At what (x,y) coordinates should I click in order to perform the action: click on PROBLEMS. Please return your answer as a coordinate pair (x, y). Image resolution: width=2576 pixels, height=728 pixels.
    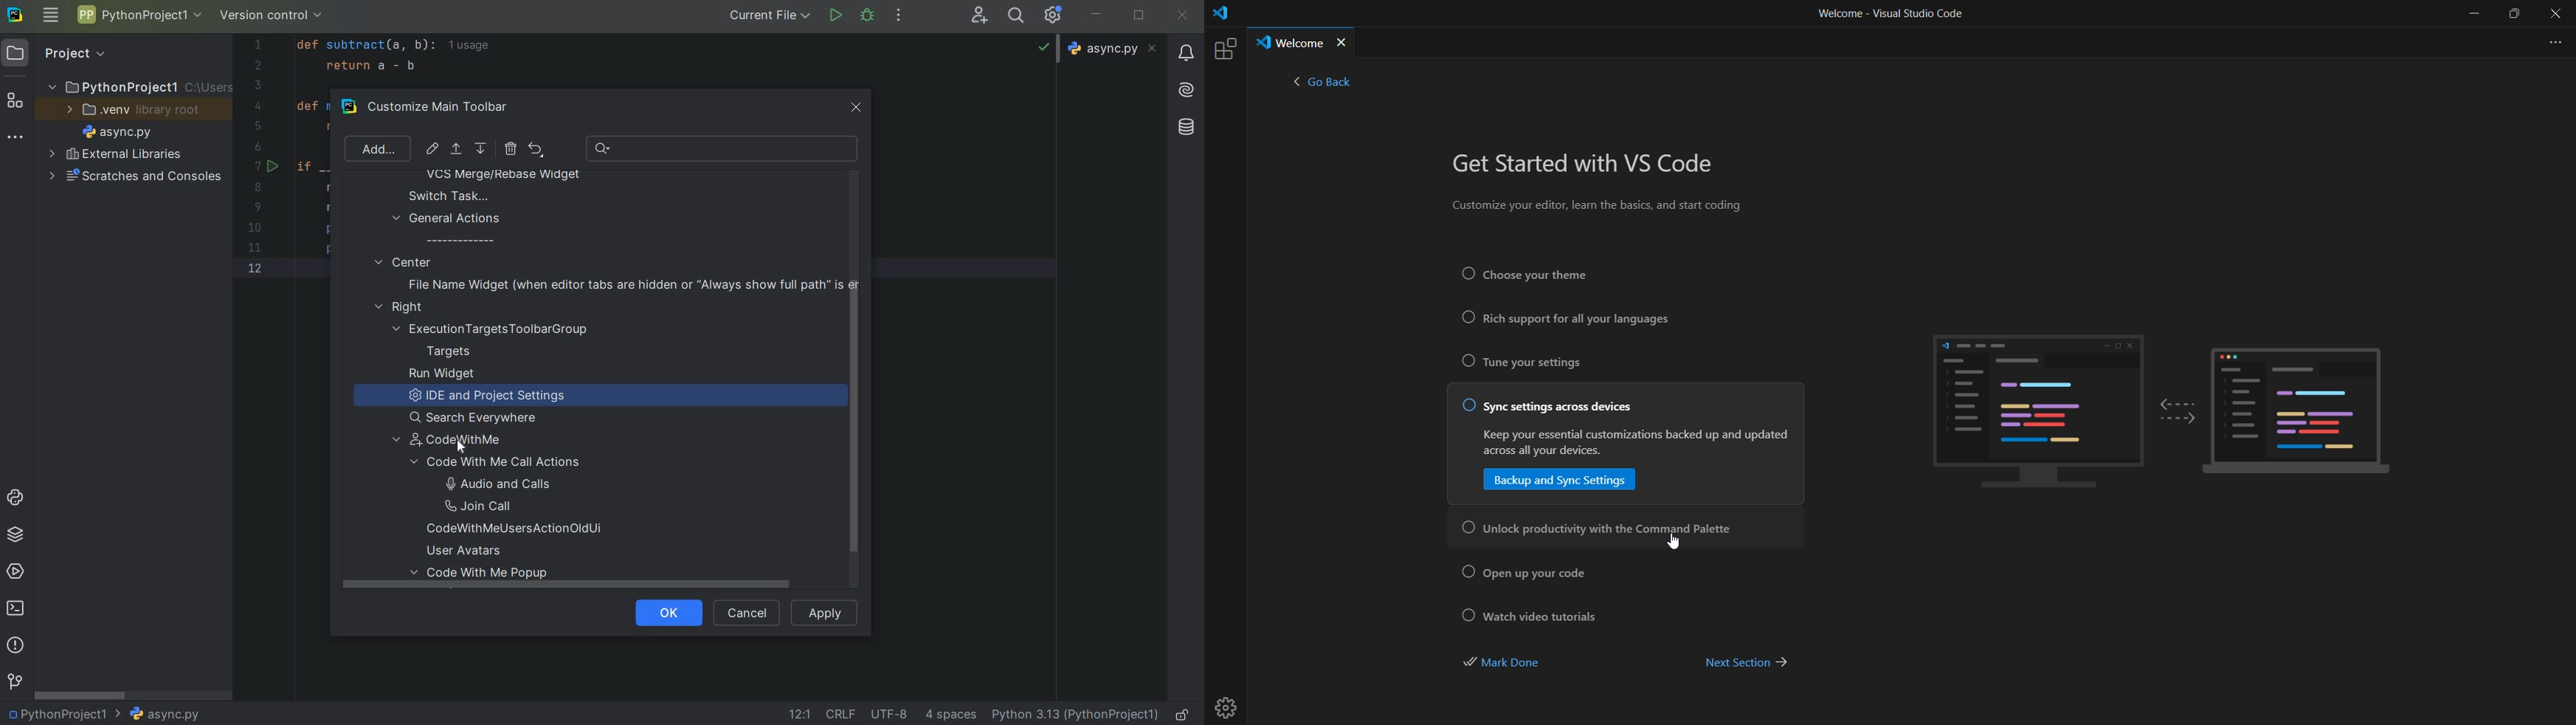
    Looking at the image, I should click on (17, 647).